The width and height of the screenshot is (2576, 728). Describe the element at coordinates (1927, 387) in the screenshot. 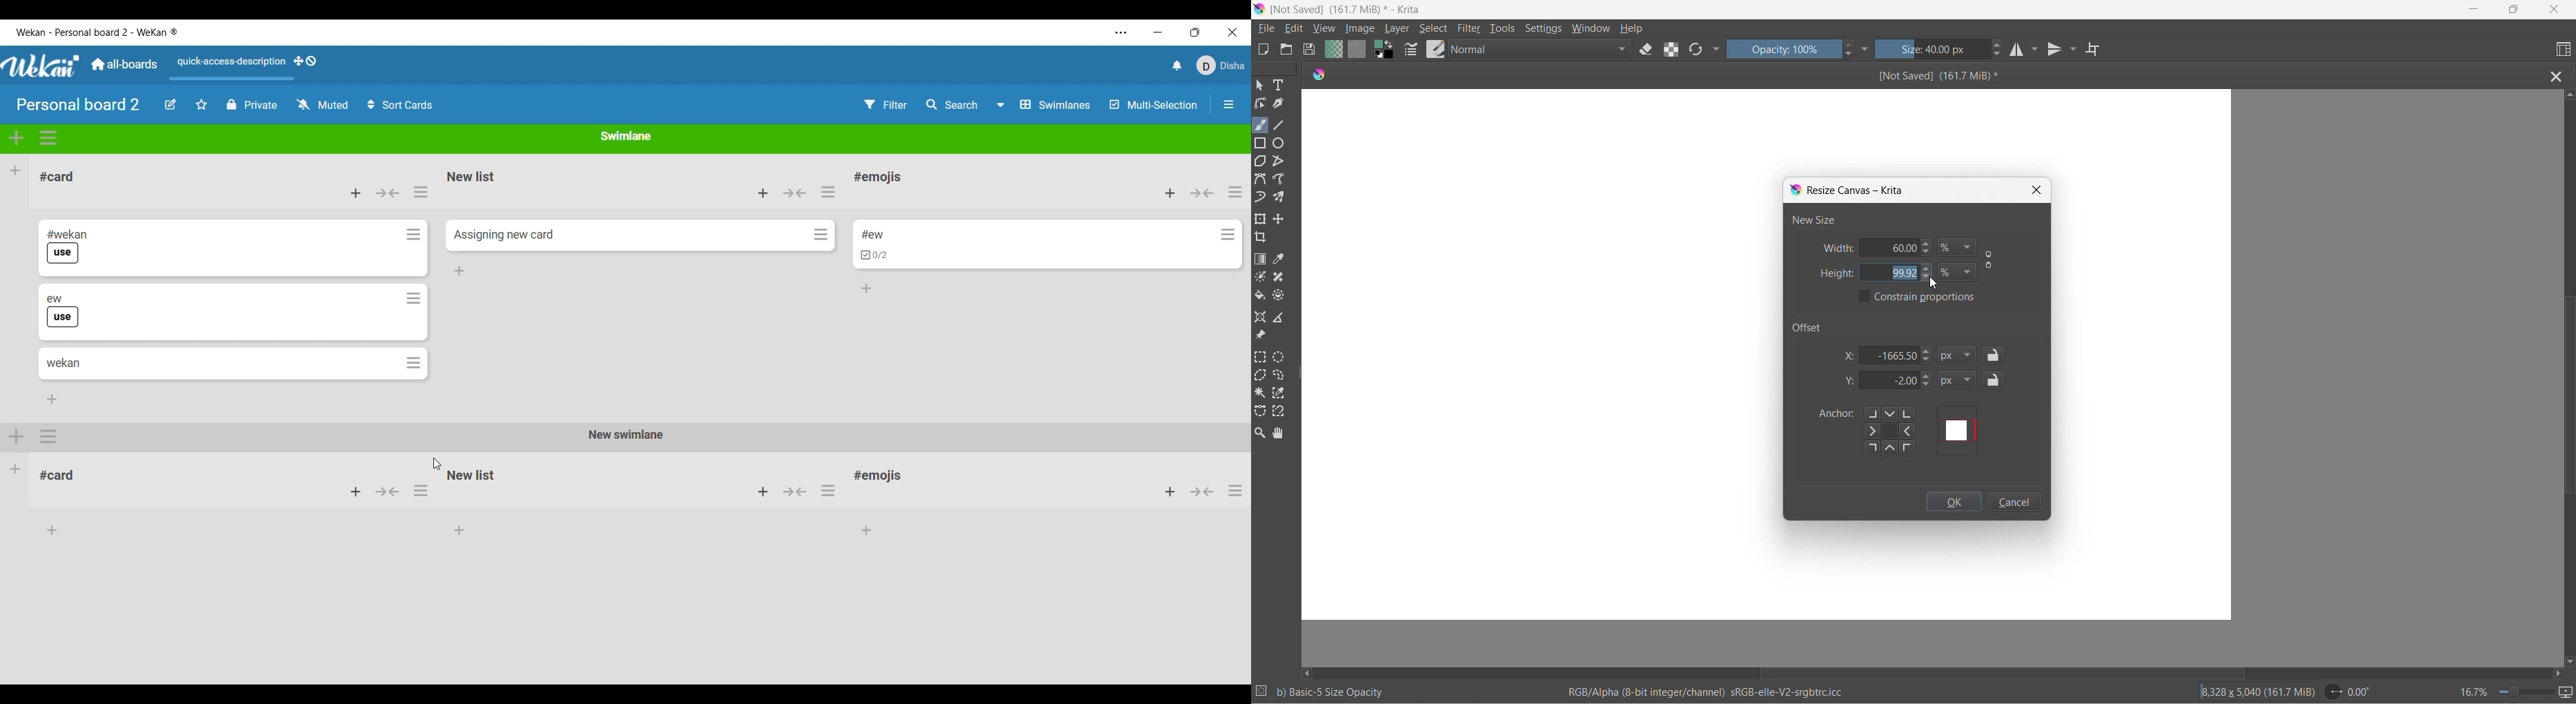

I see `y-axis value decrement` at that location.